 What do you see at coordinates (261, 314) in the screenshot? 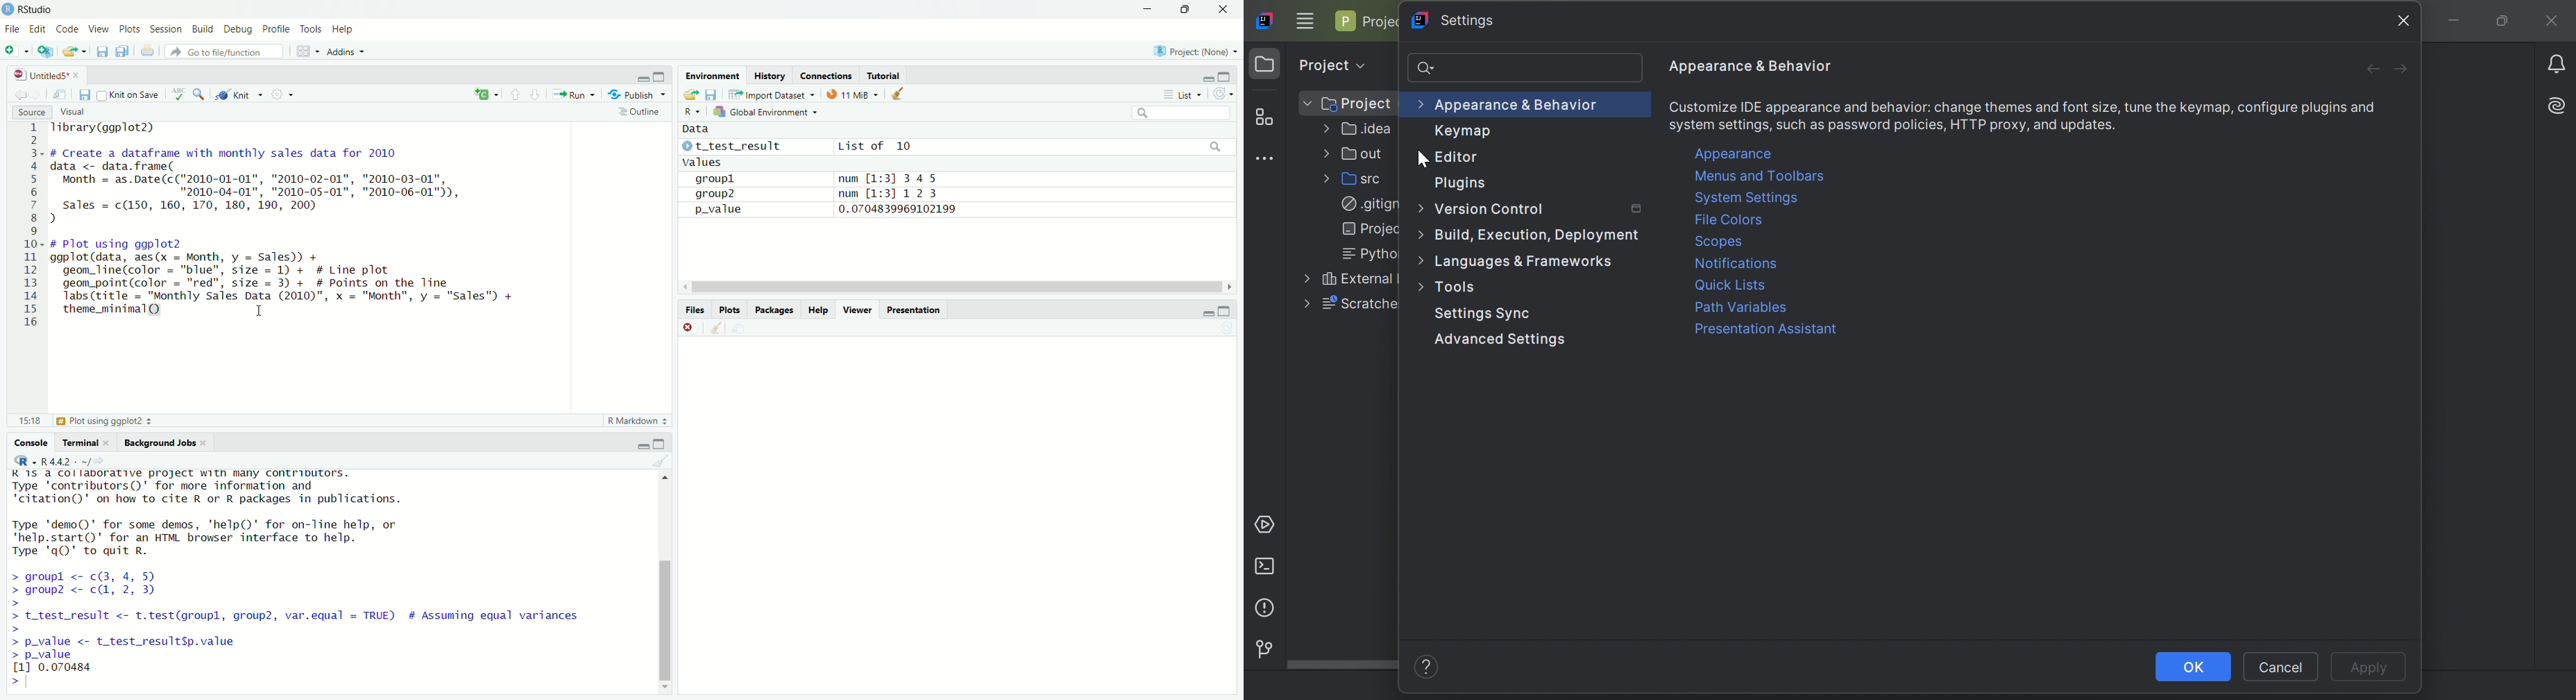
I see `cursor` at bounding box center [261, 314].